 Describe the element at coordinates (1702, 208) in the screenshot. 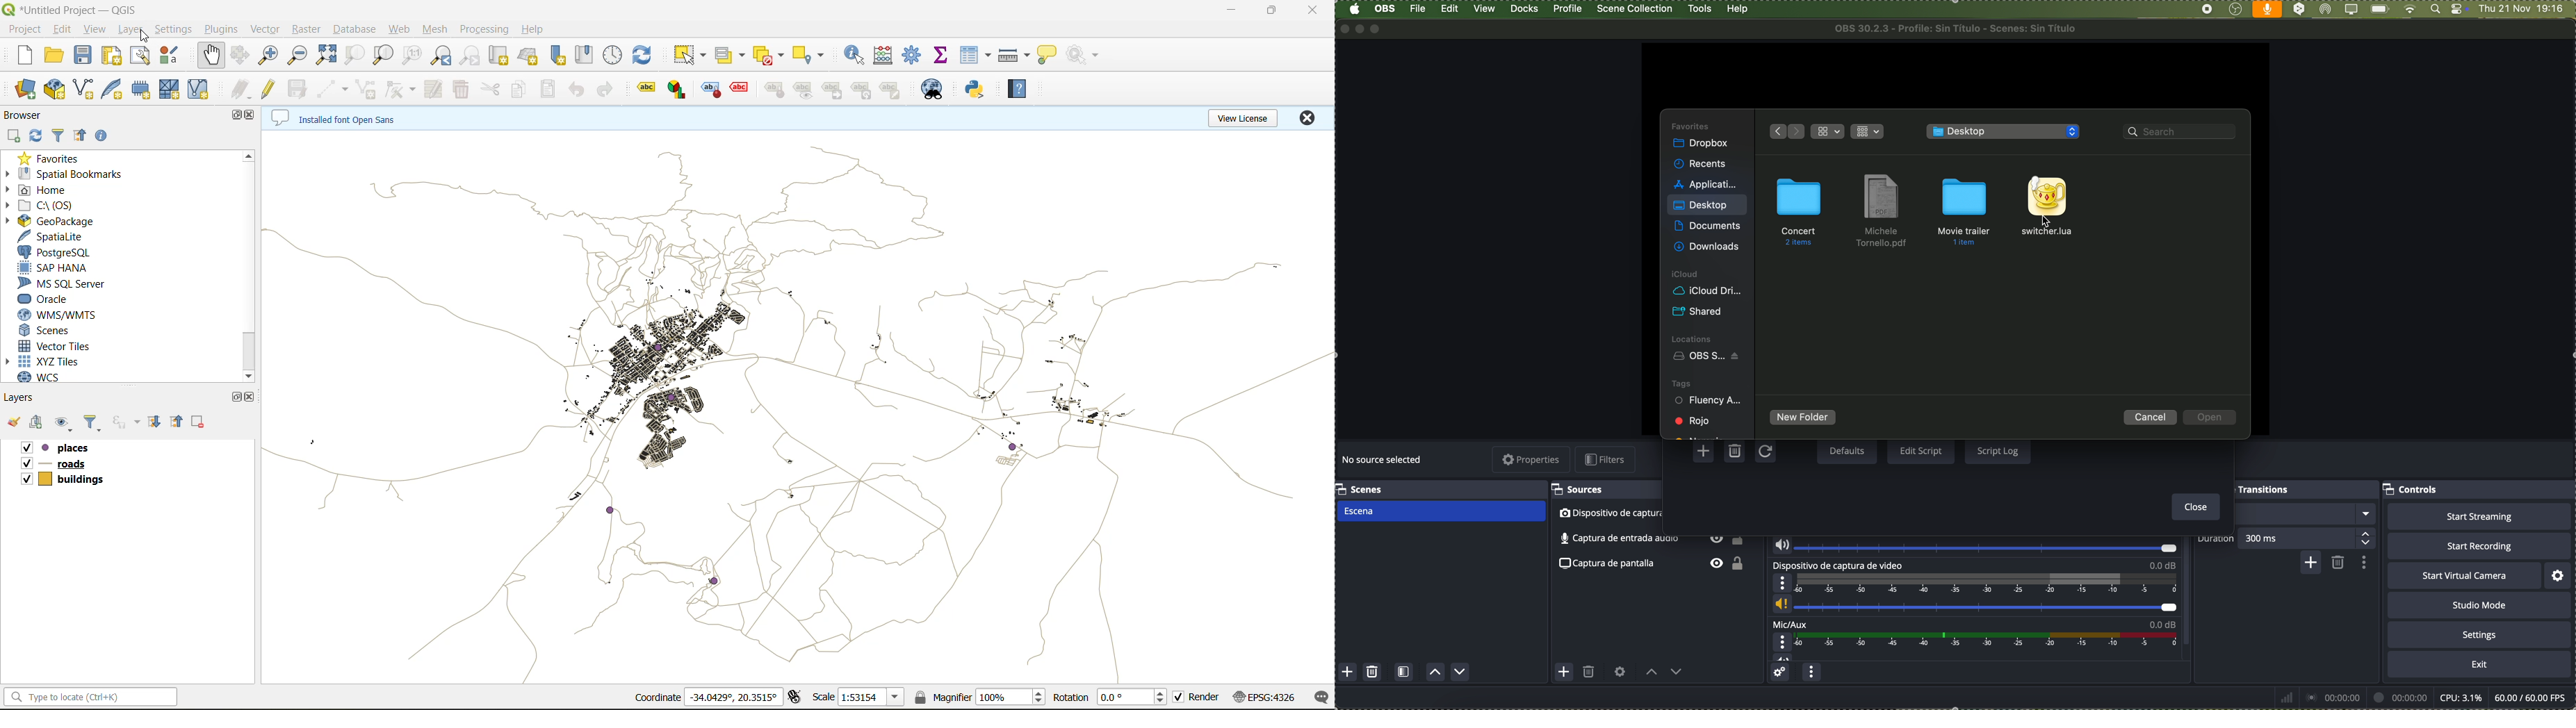

I see `click on desktop` at that location.